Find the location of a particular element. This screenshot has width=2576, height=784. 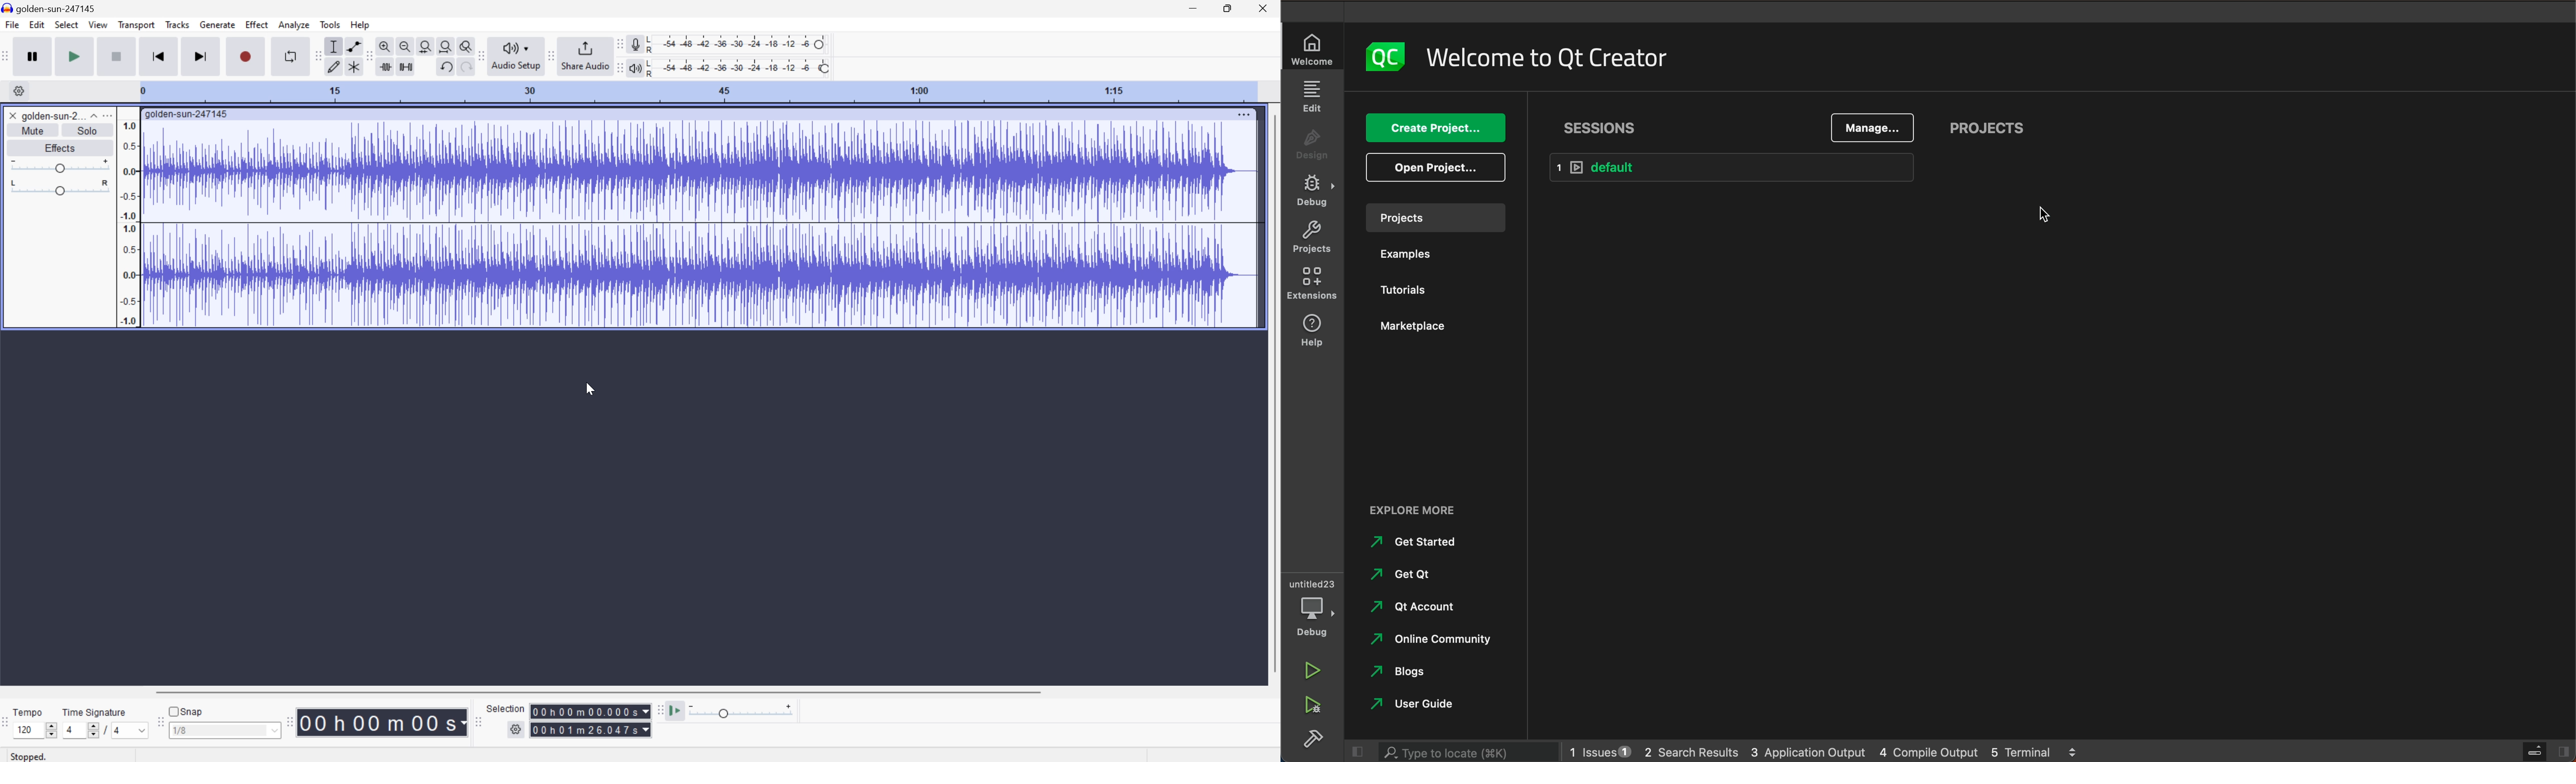

Transport is located at coordinates (137, 25).